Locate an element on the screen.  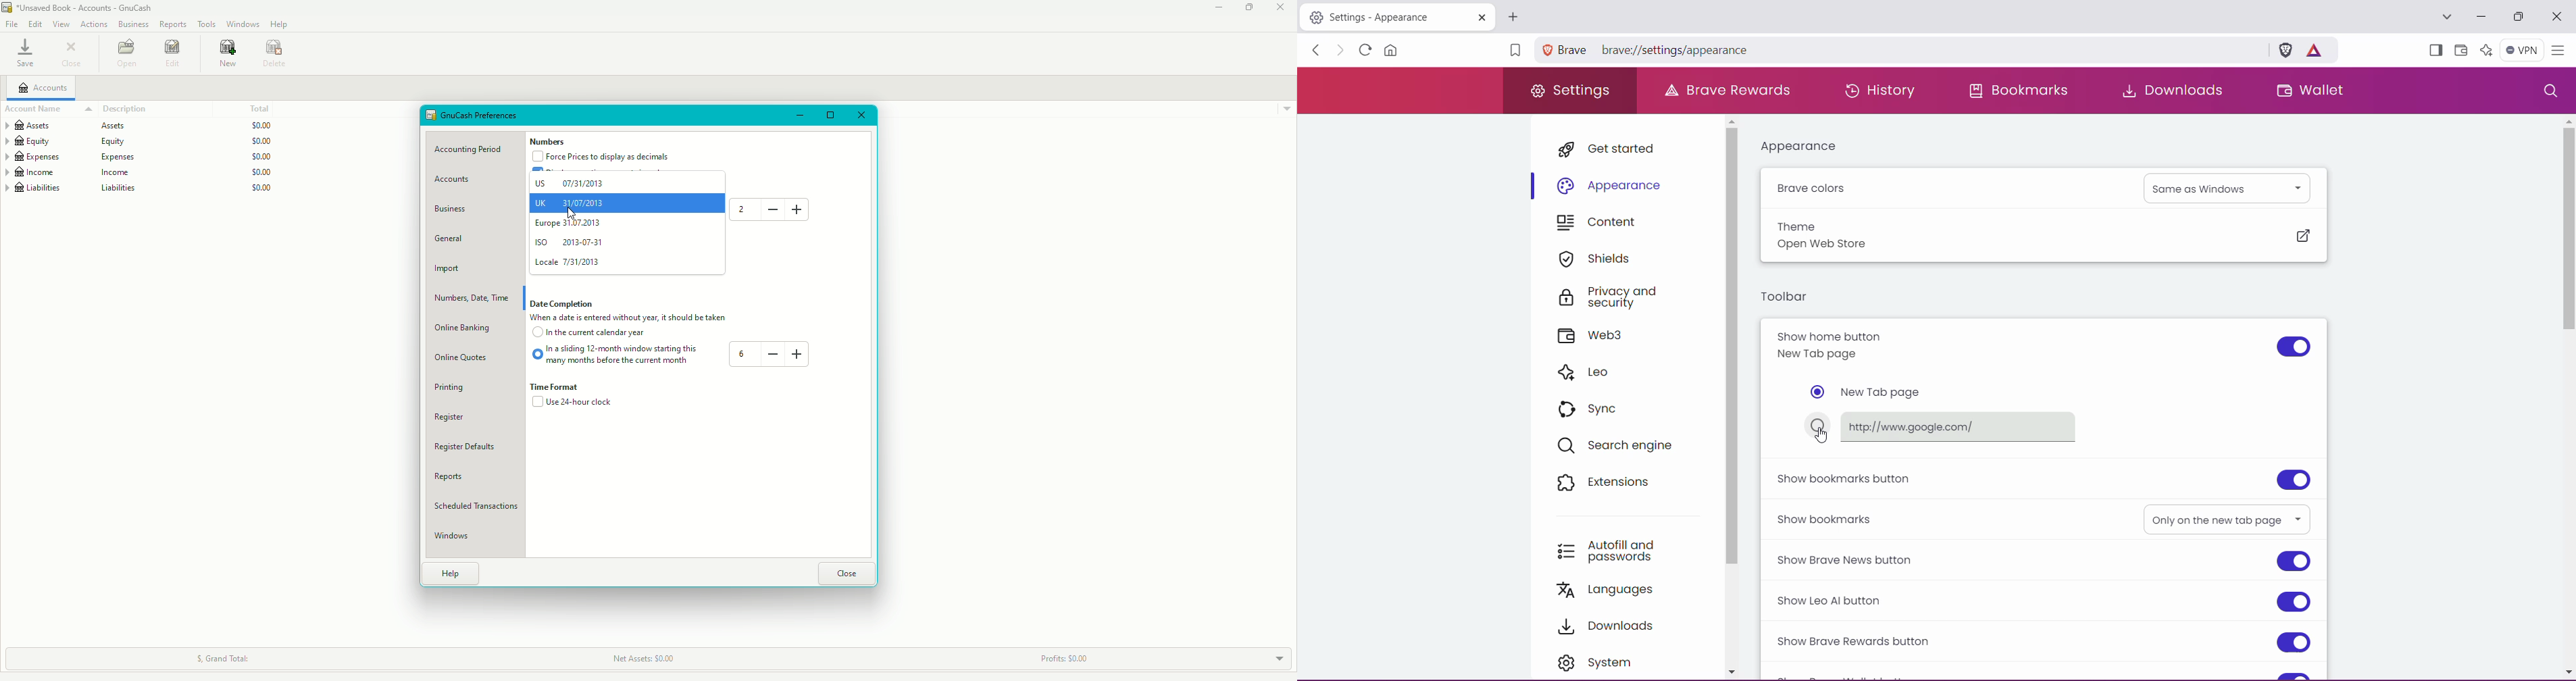
Click to go forward, hold to see history is located at coordinates (1340, 51).